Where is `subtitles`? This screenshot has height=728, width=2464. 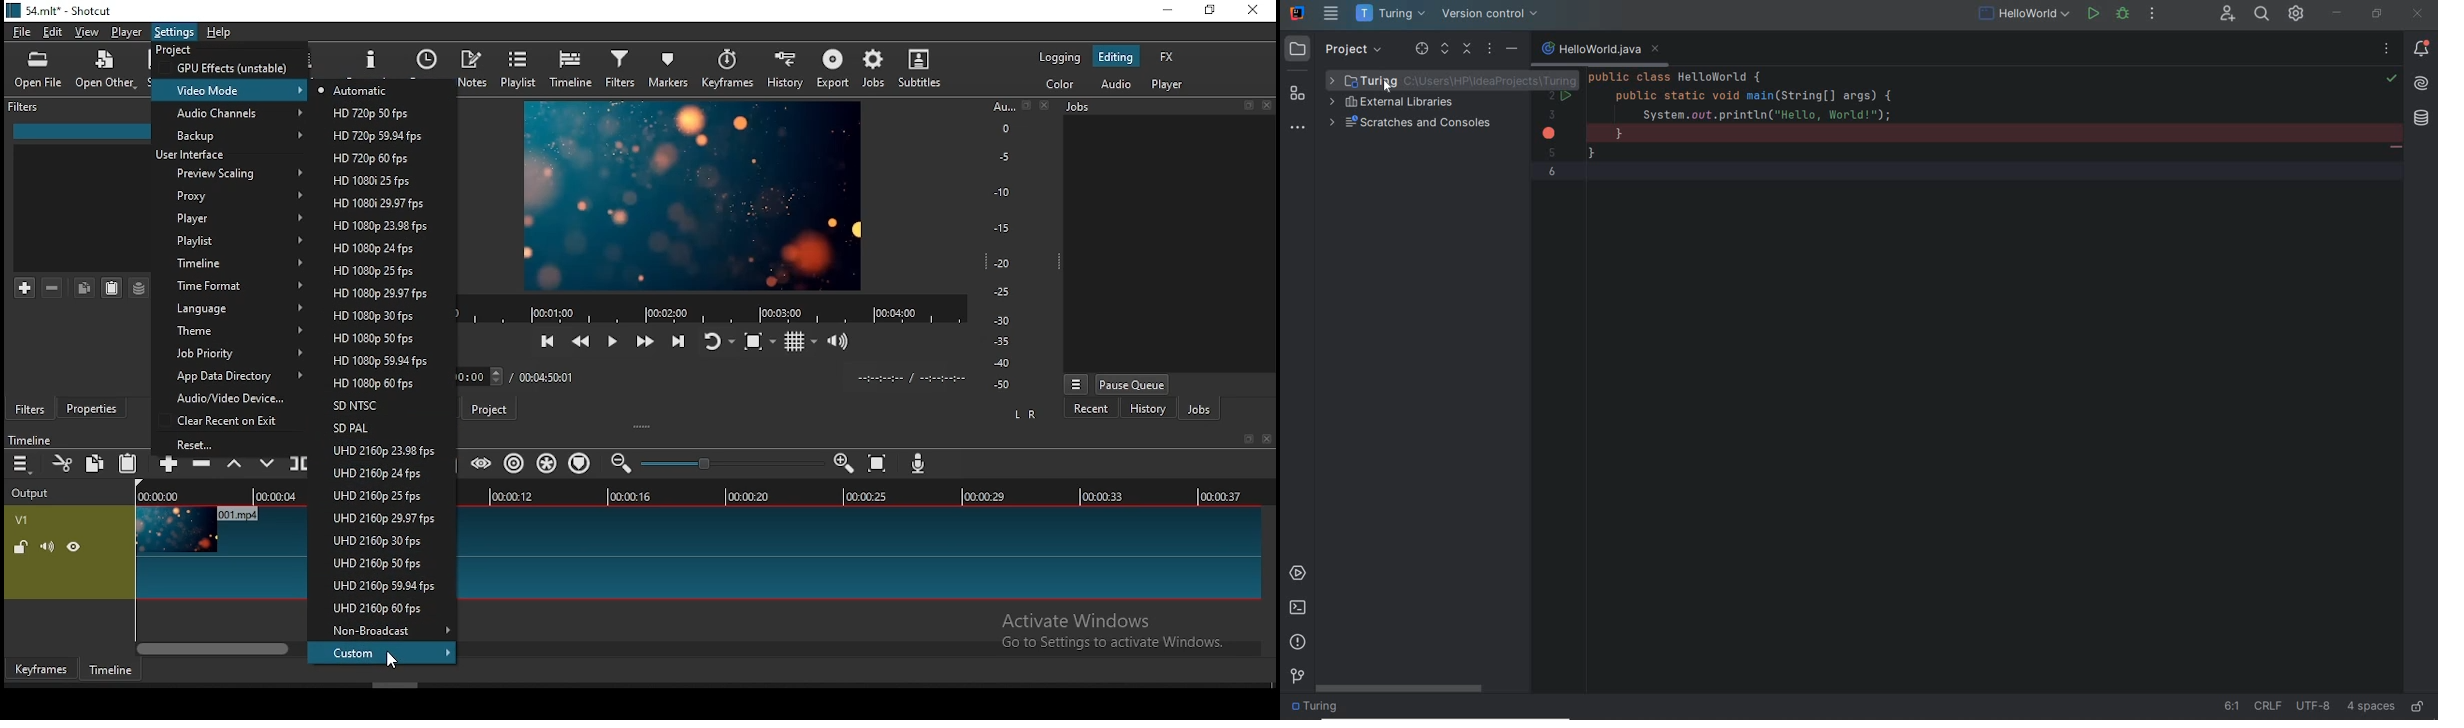 subtitles is located at coordinates (919, 68).